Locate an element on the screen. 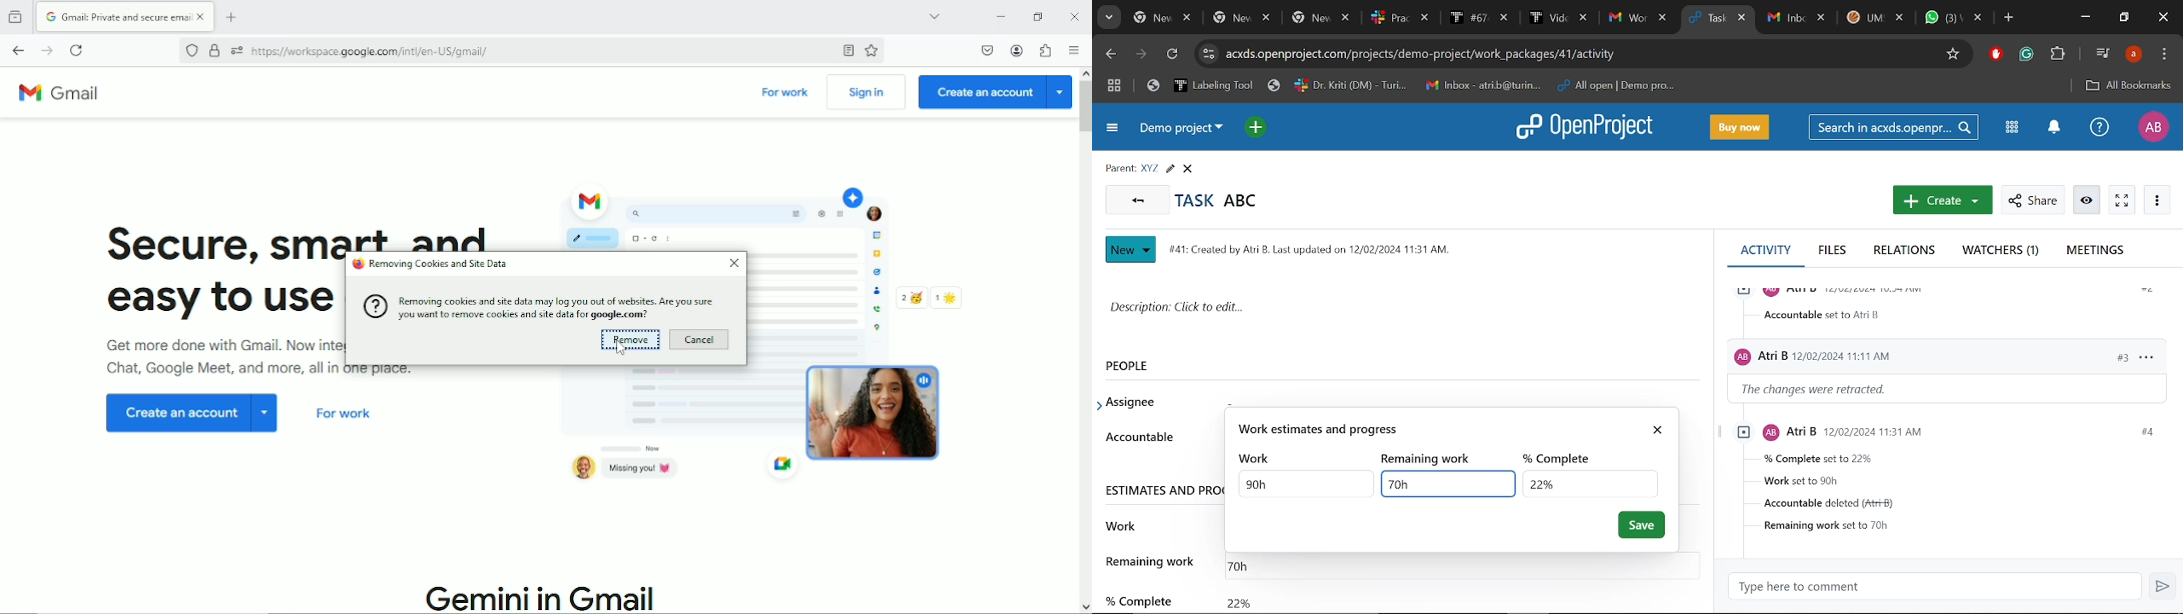 The height and width of the screenshot is (616, 2184). Bookmarked tabs is located at coordinates (1414, 86).